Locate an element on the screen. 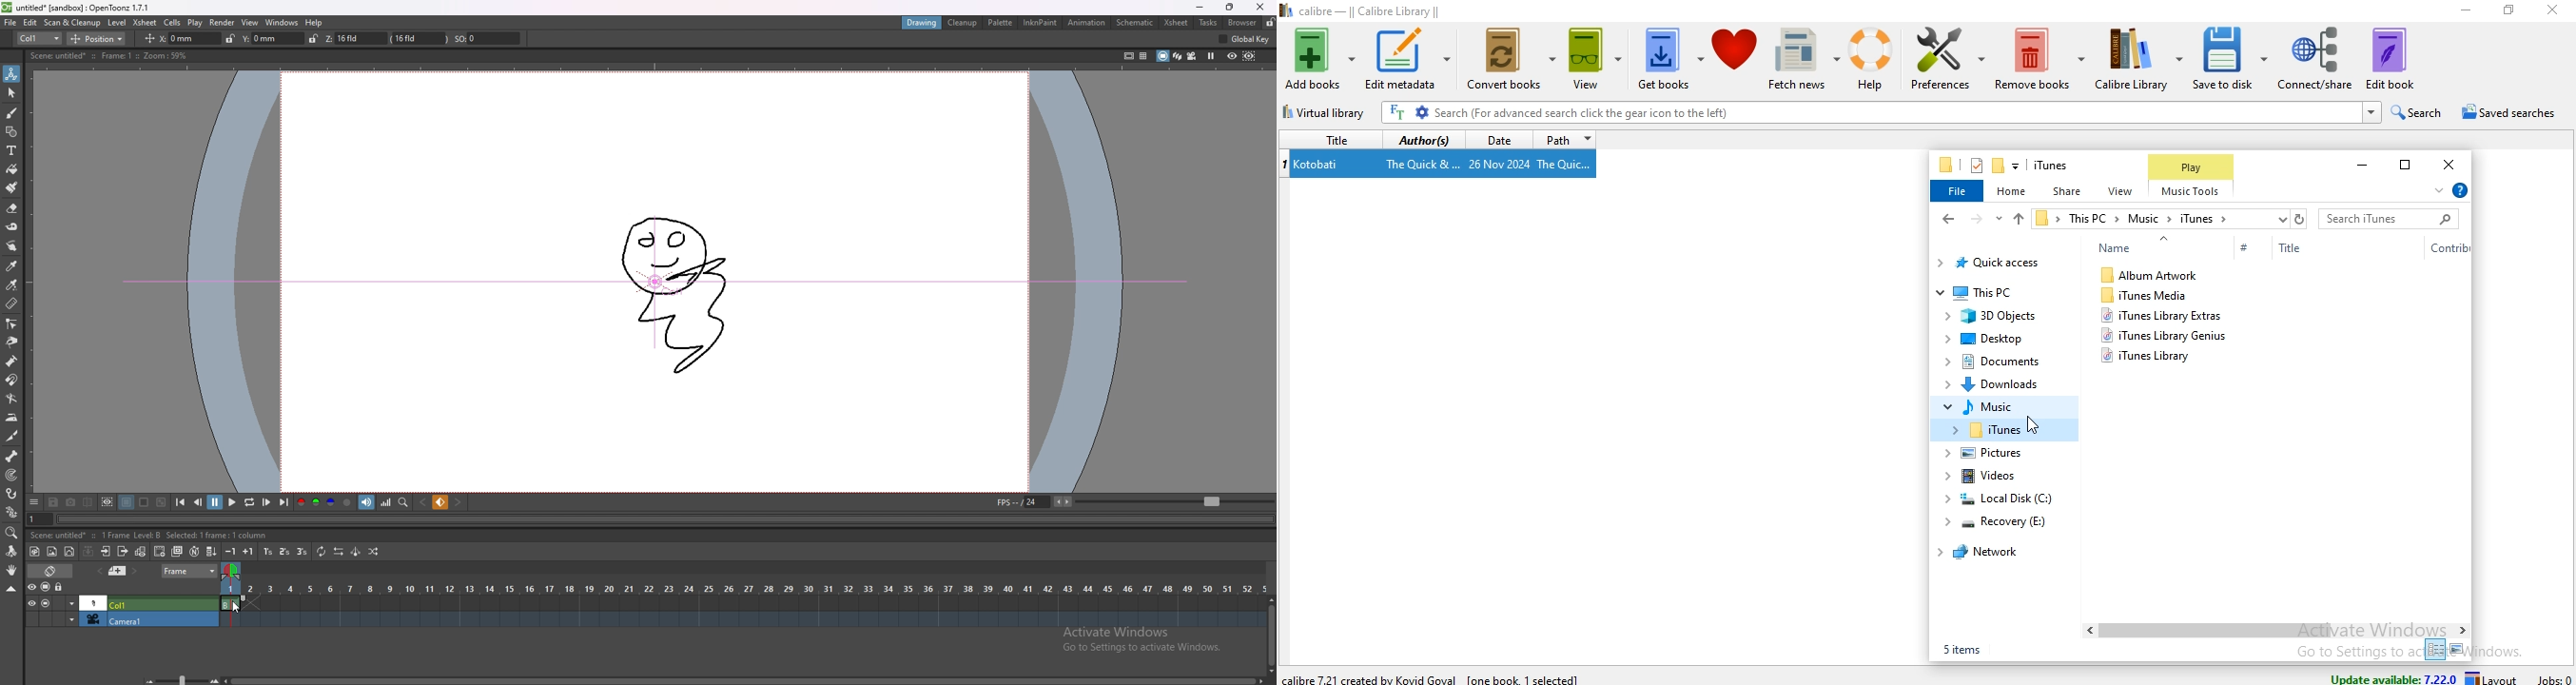 The image size is (2576, 700). checkered background is located at coordinates (162, 501).